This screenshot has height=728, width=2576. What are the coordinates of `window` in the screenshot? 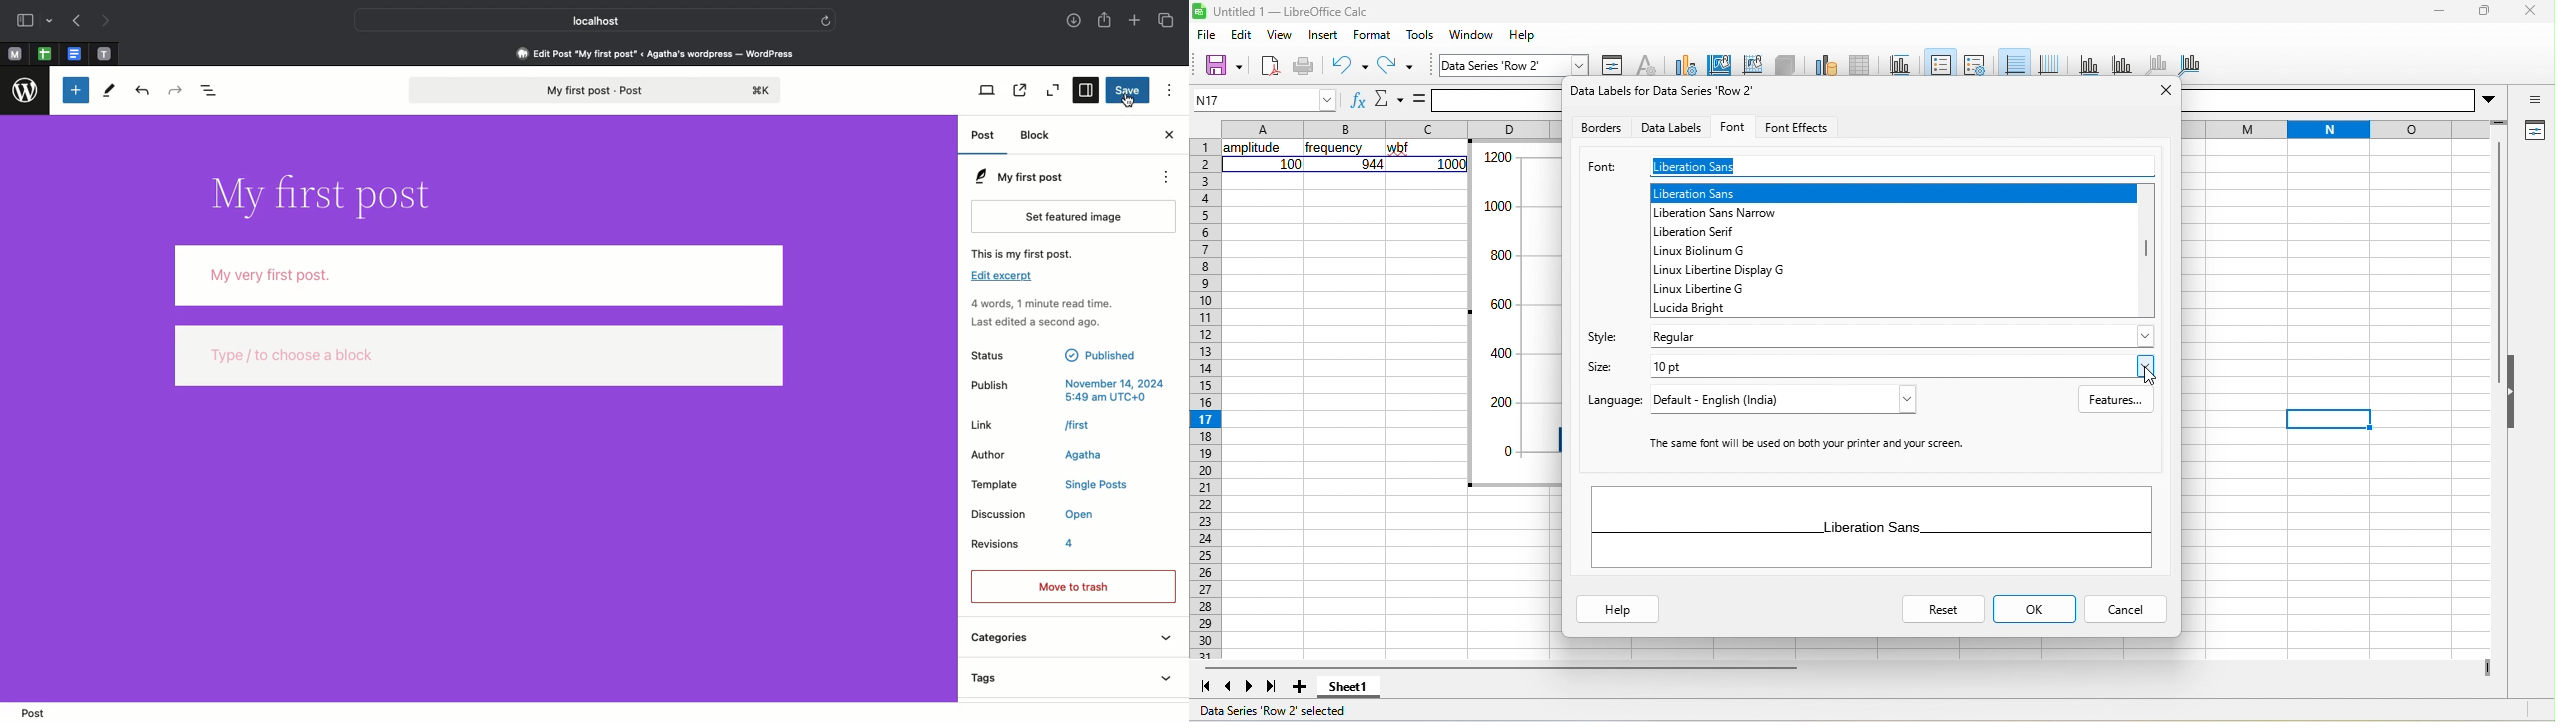 It's located at (1469, 35).